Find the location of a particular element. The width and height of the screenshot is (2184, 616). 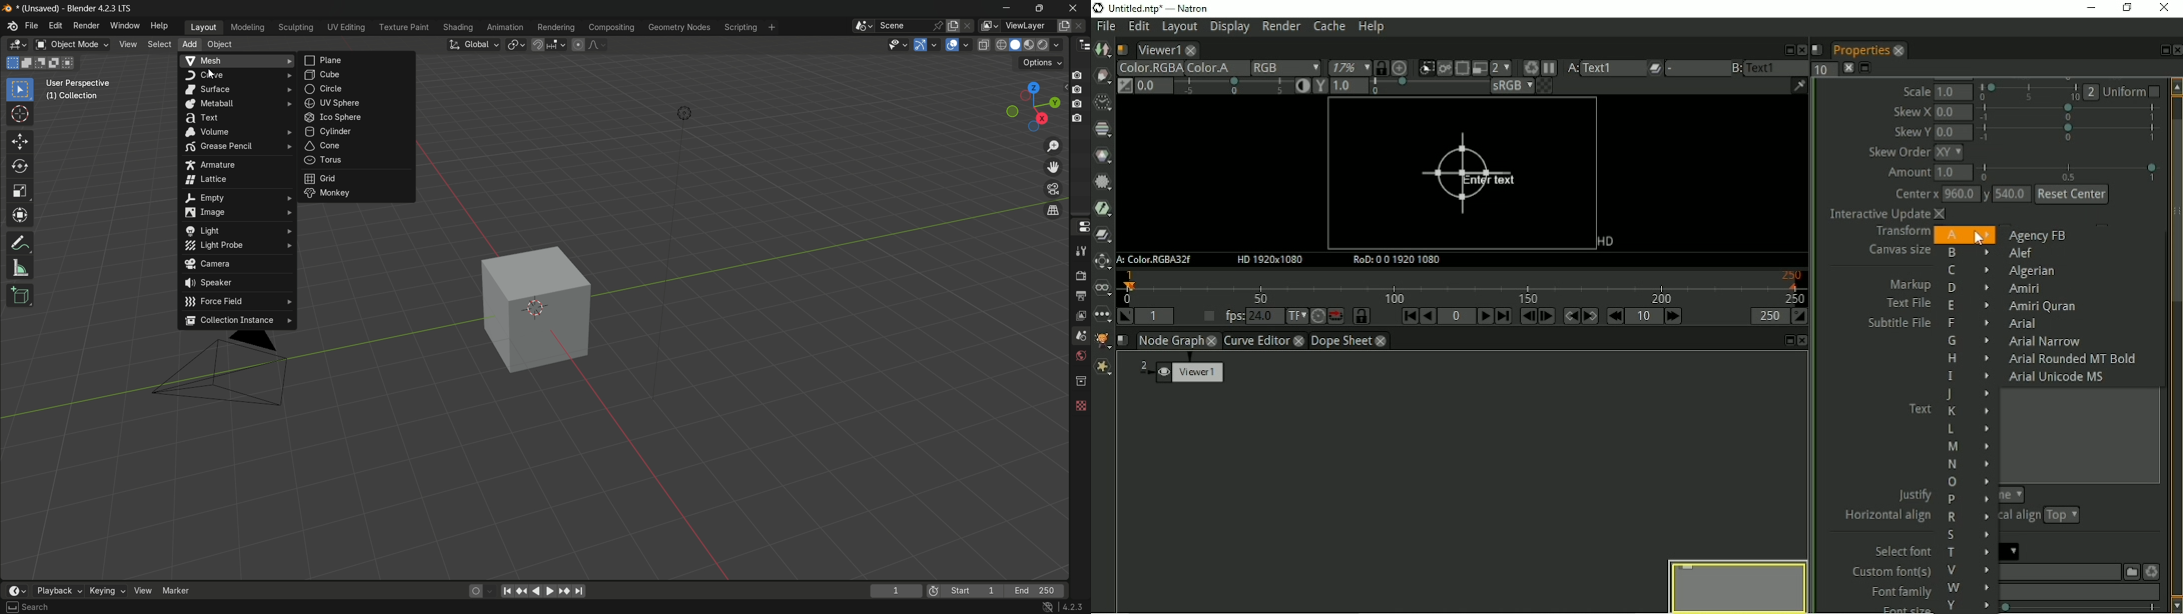

scene name is located at coordinates (903, 26).